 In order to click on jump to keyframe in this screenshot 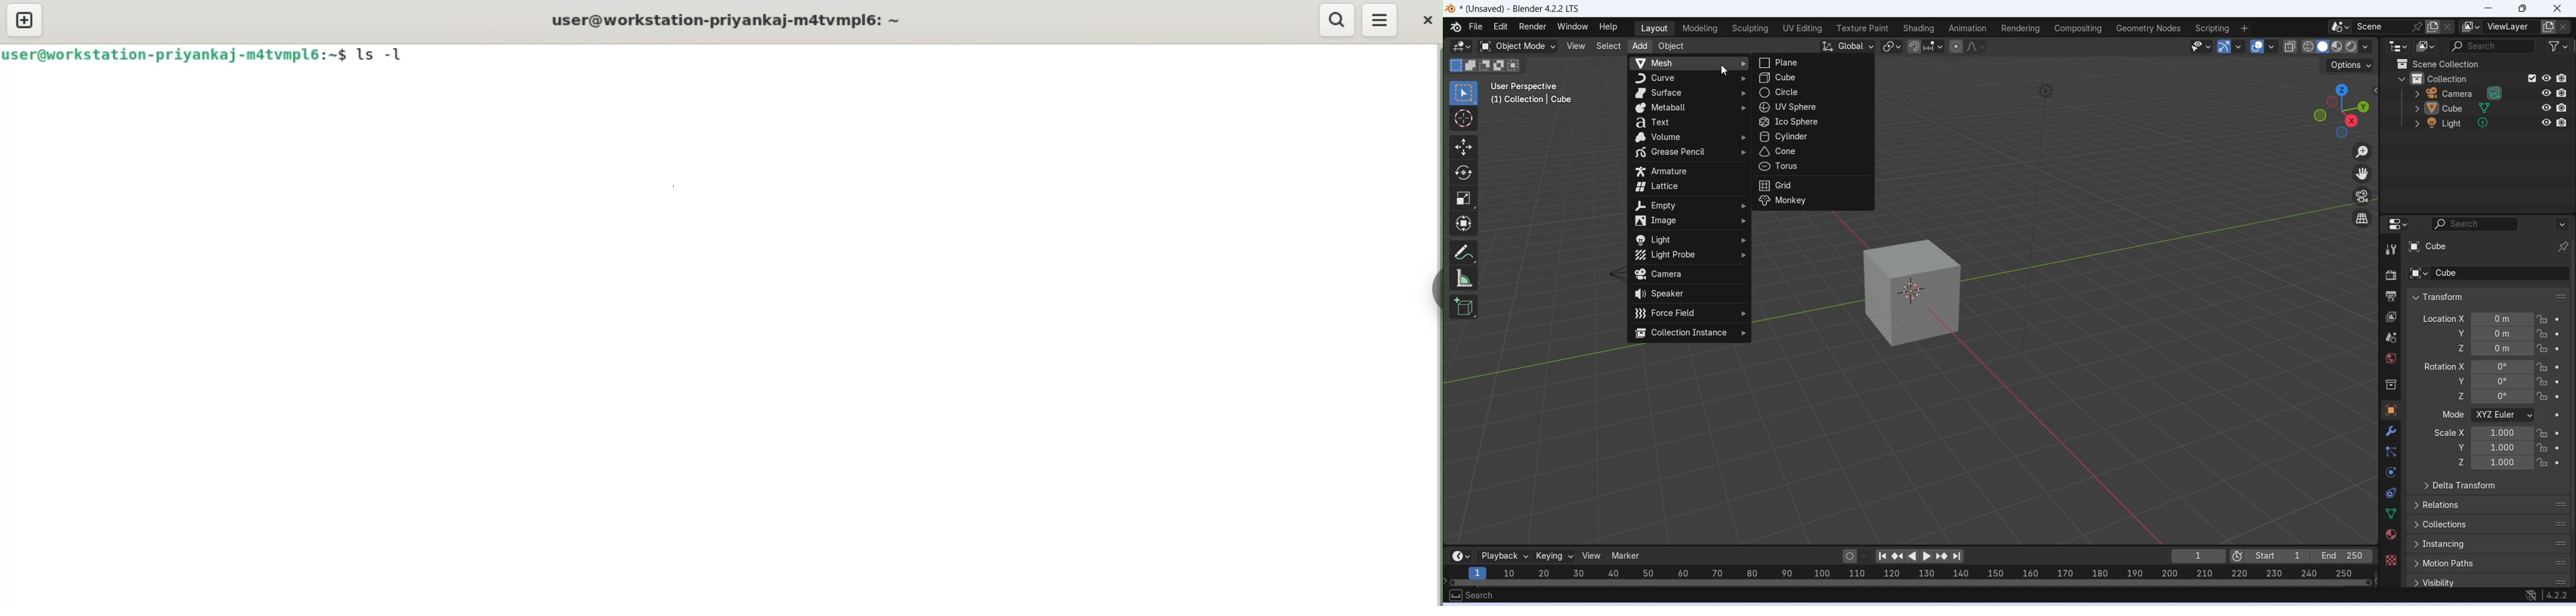, I will do `click(1943, 556)`.